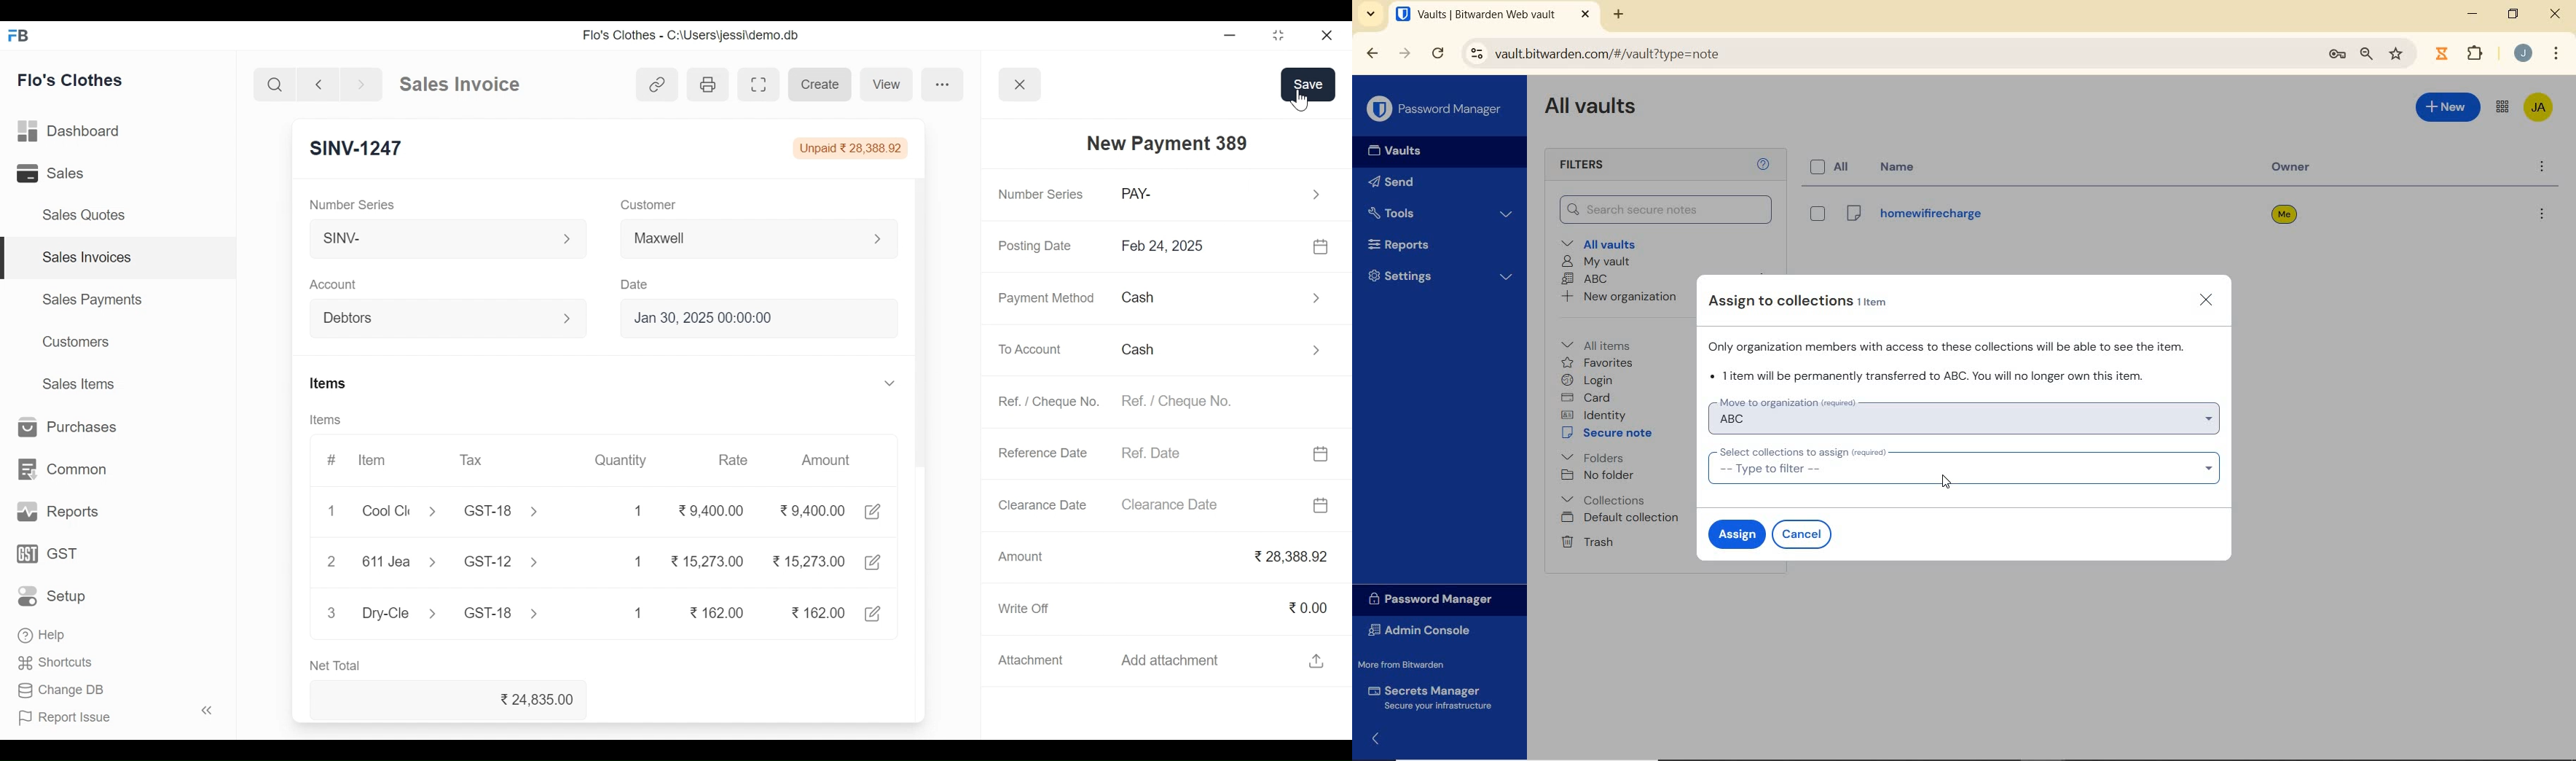 The width and height of the screenshot is (2576, 784). What do you see at coordinates (1966, 463) in the screenshot?
I see `select collection to assign` at bounding box center [1966, 463].